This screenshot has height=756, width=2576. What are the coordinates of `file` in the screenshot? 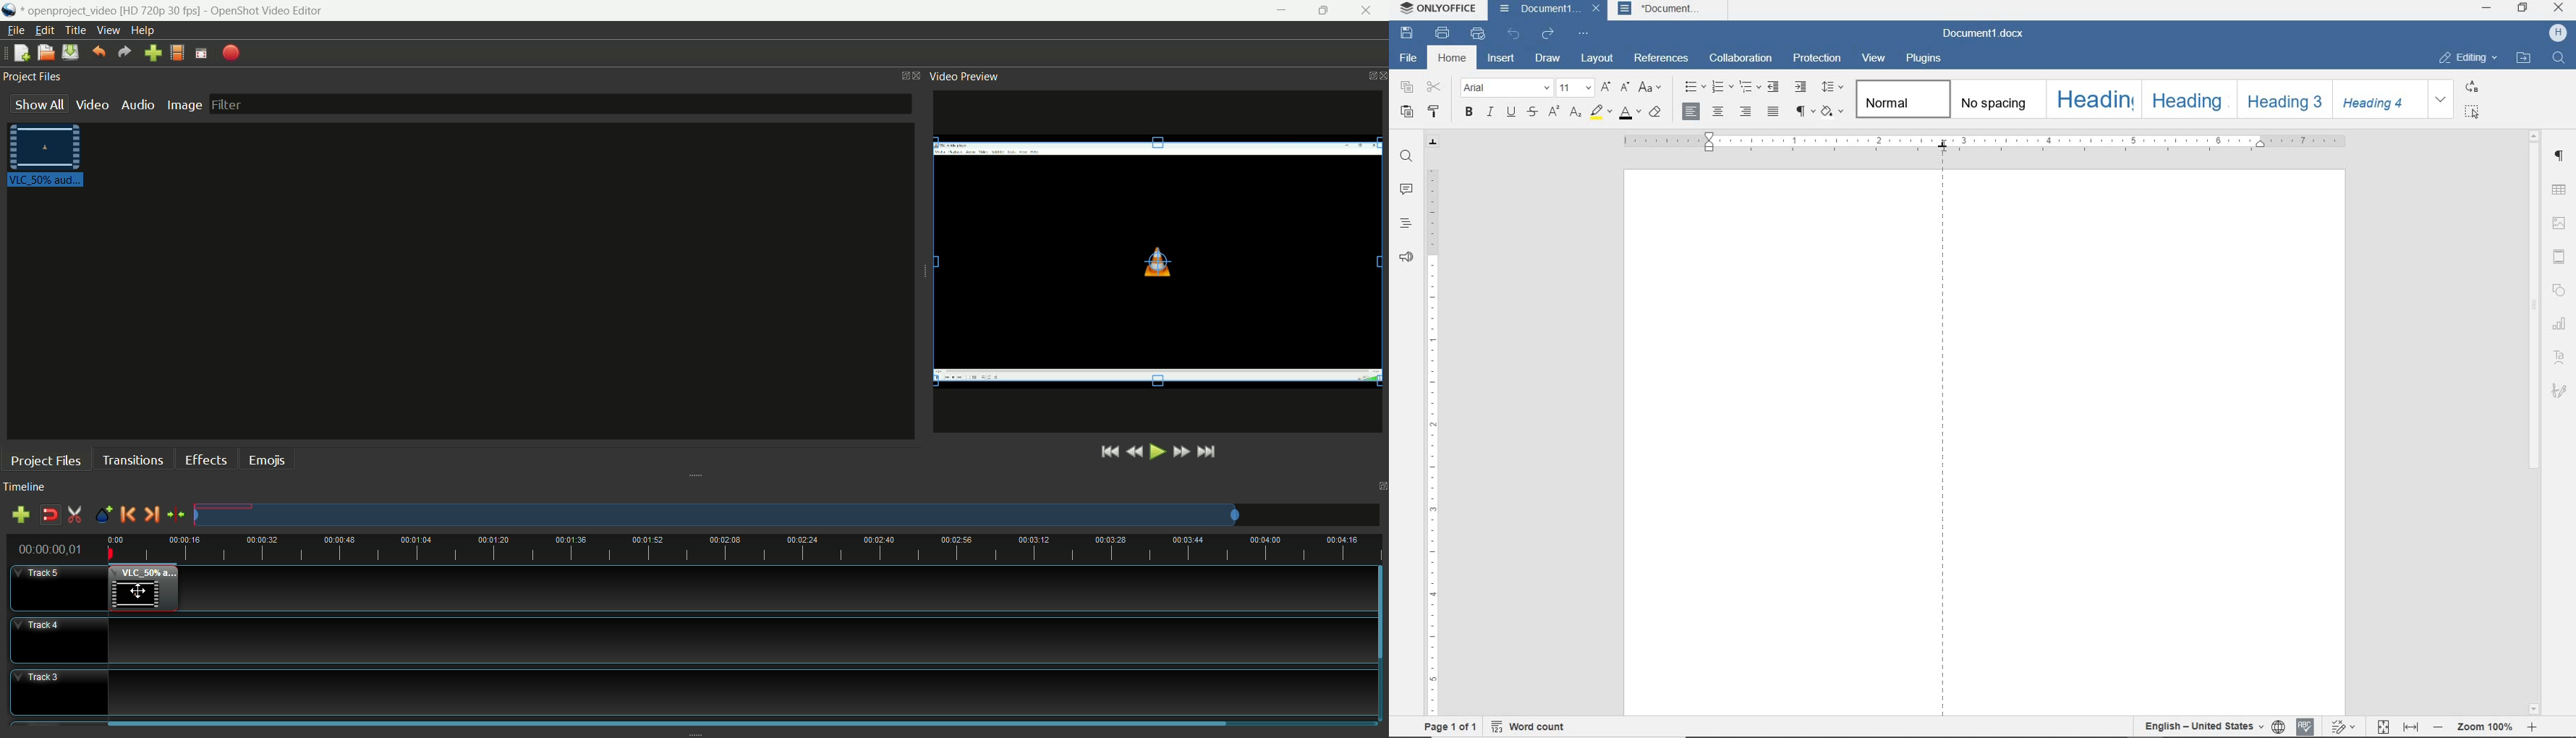 It's located at (15, 29).